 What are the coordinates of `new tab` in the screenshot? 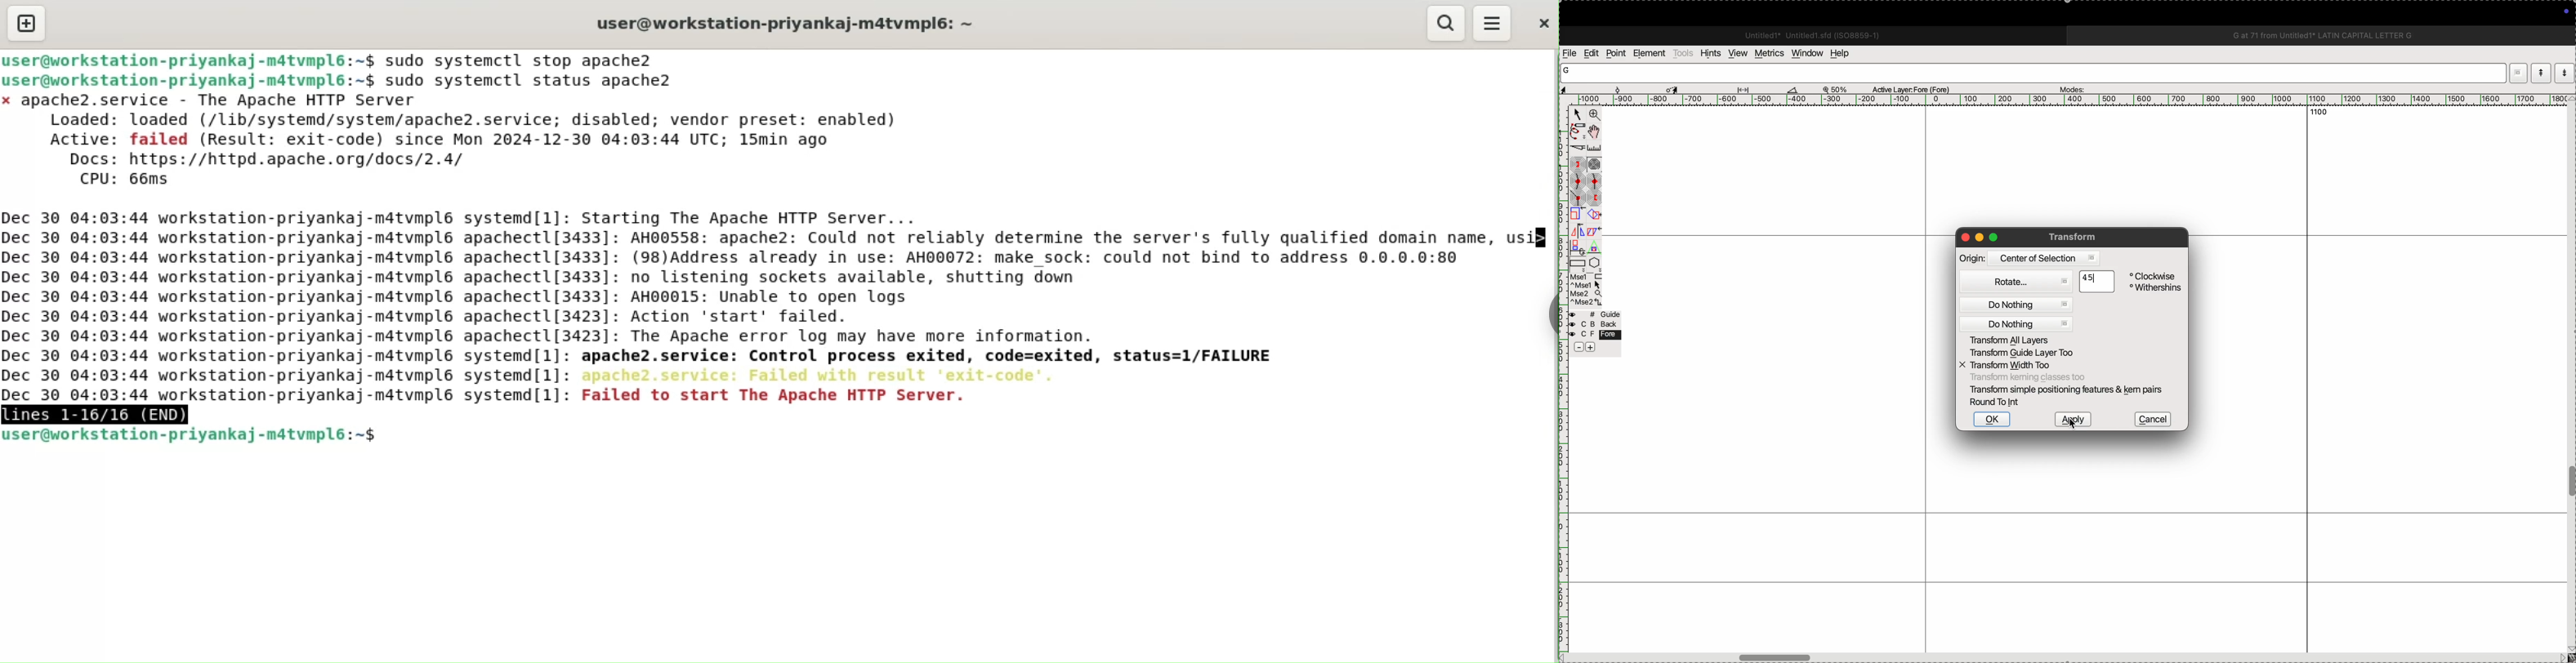 It's located at (27, 23).